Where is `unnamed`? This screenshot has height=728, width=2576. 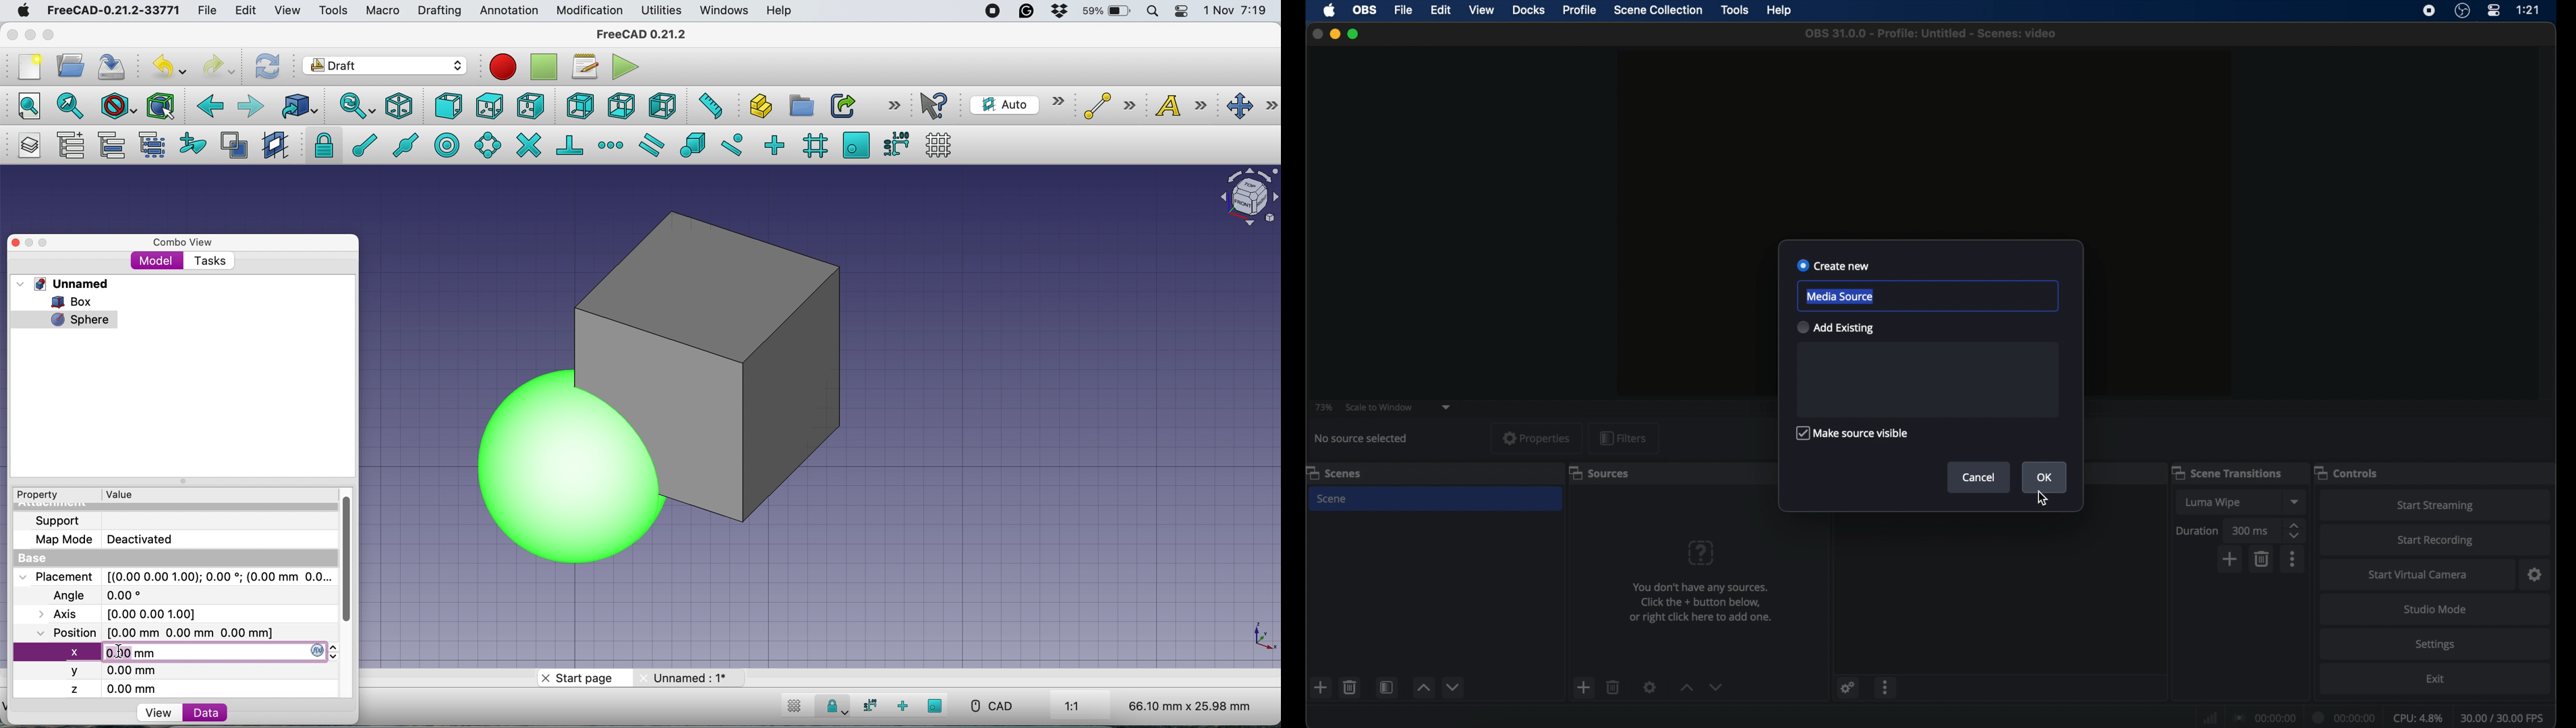
unnamed is located at coordinates (67, 283).